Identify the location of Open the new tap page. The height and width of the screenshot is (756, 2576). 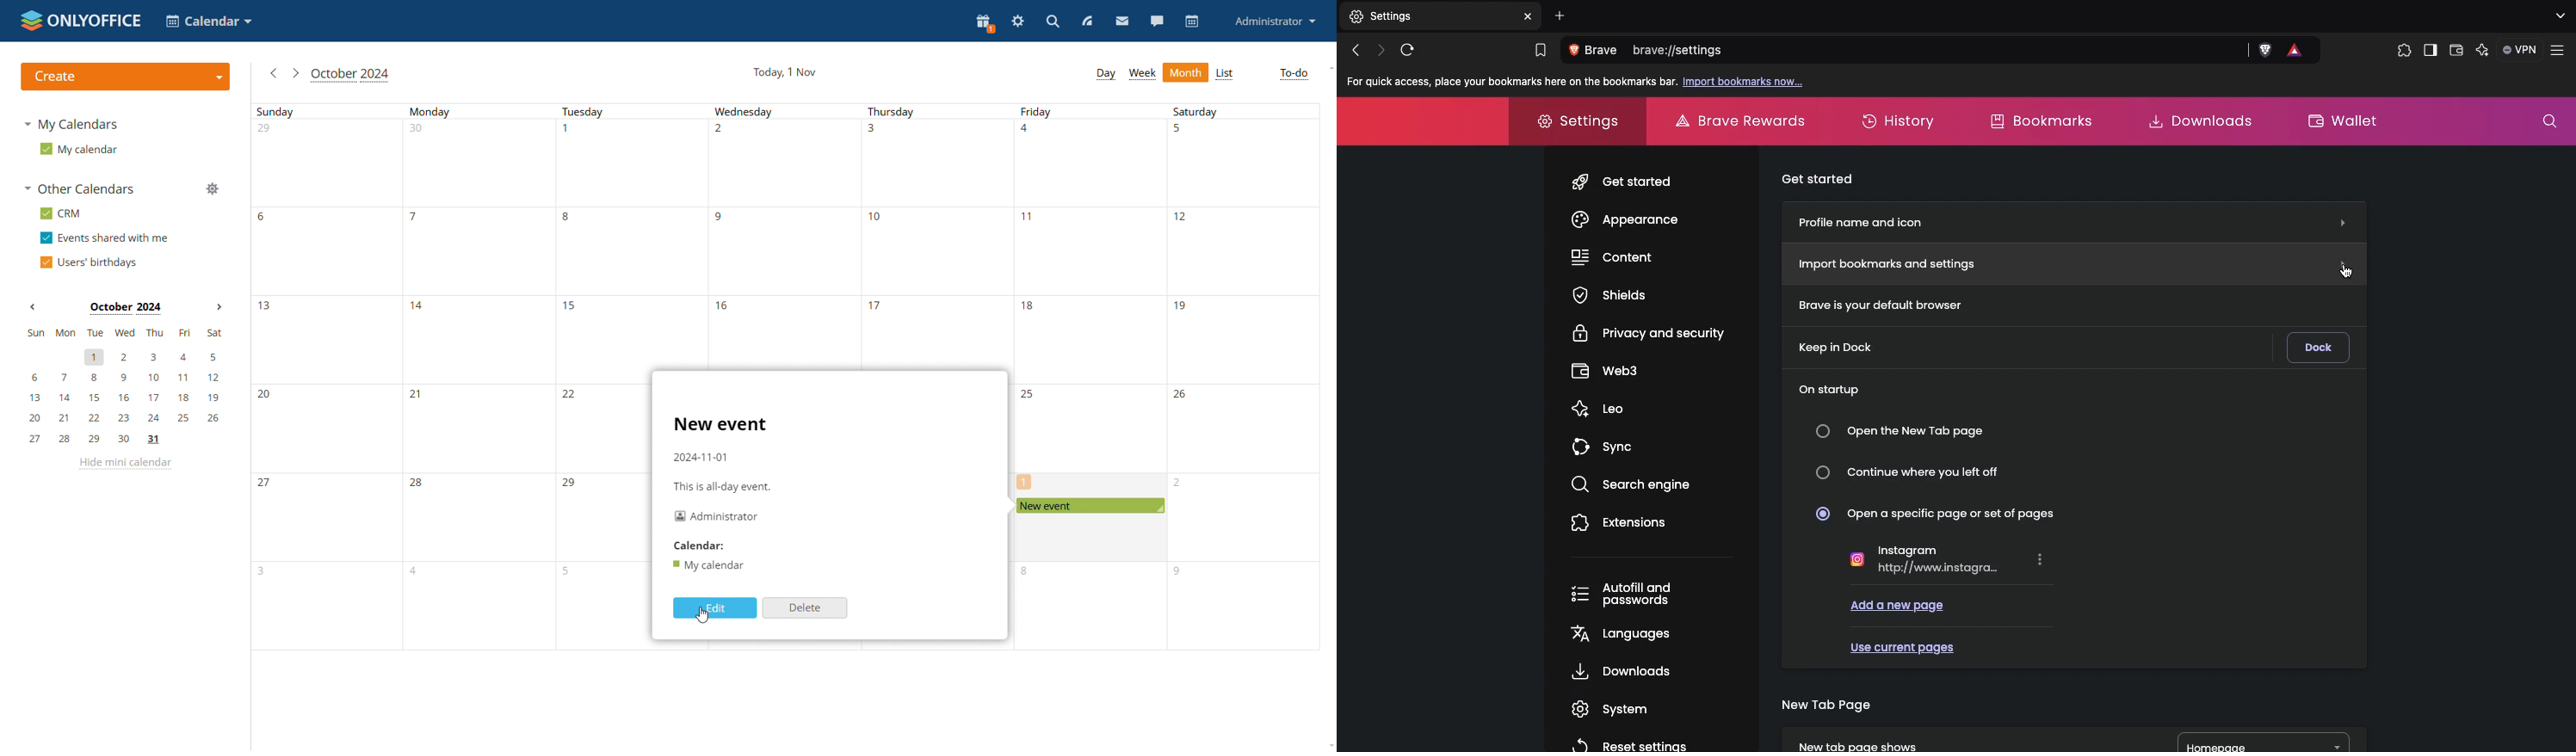
(1905, 431).